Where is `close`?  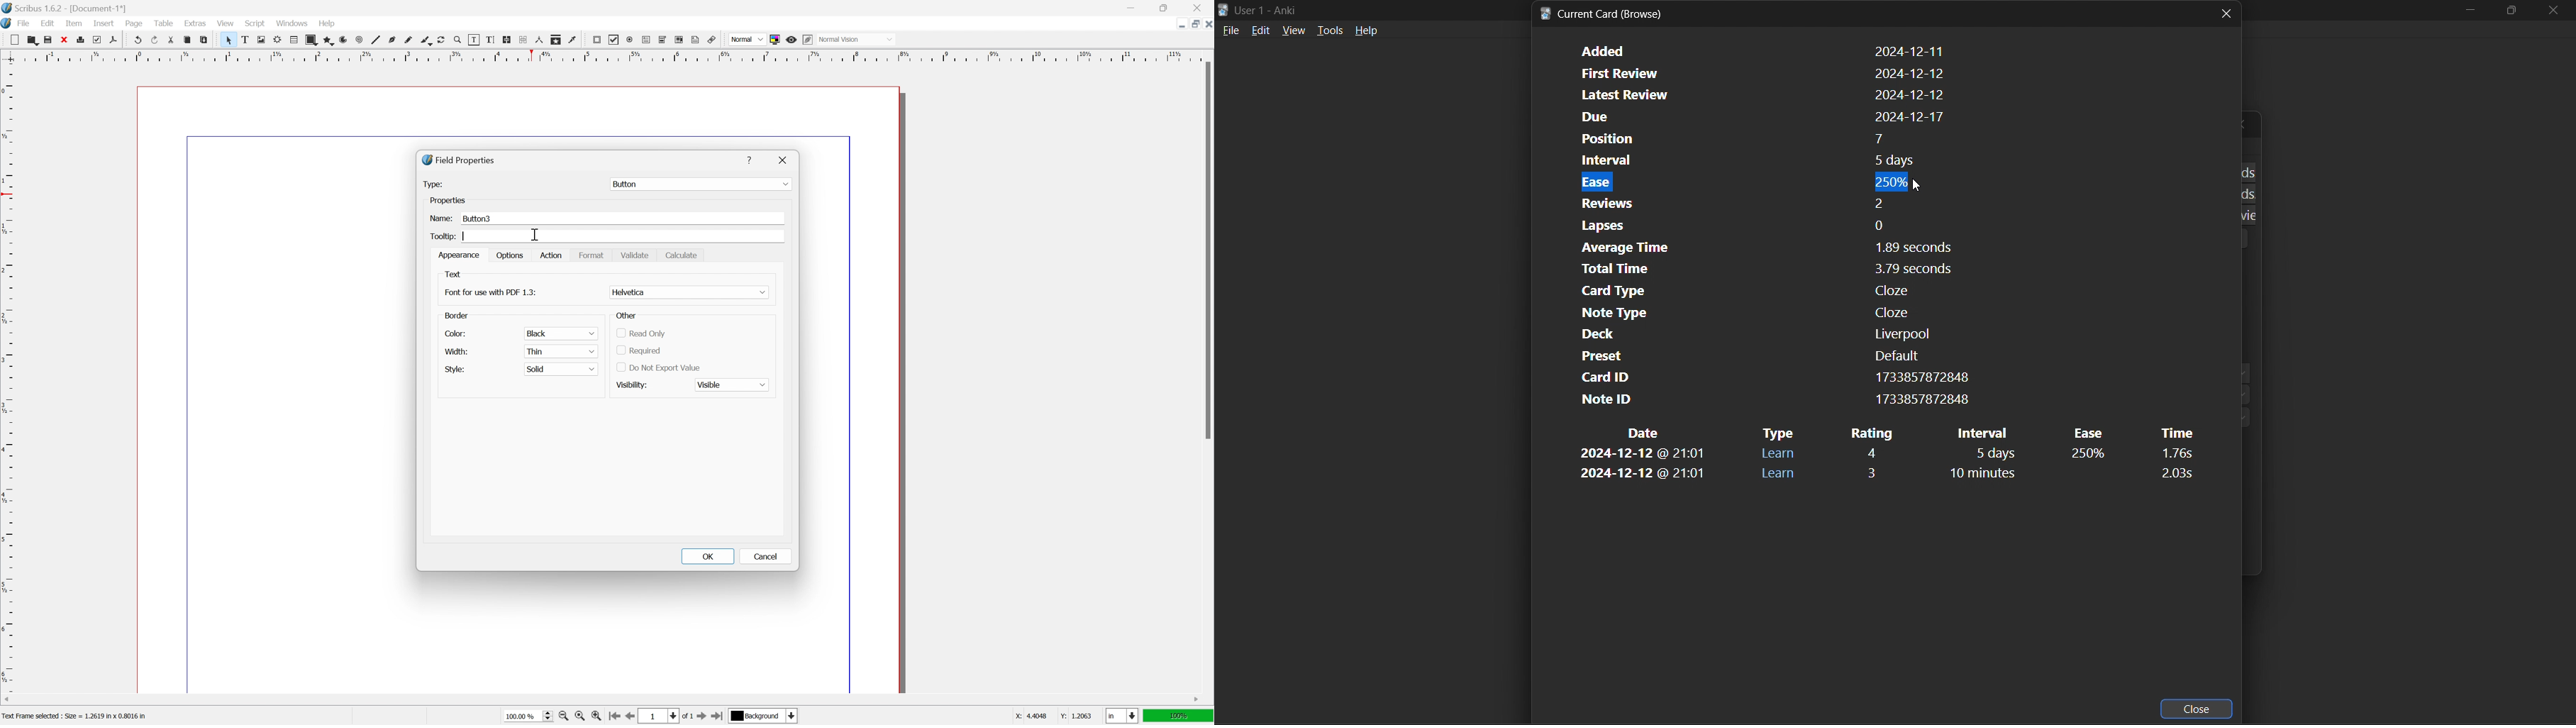
close is located at coordinates (2198, 708).